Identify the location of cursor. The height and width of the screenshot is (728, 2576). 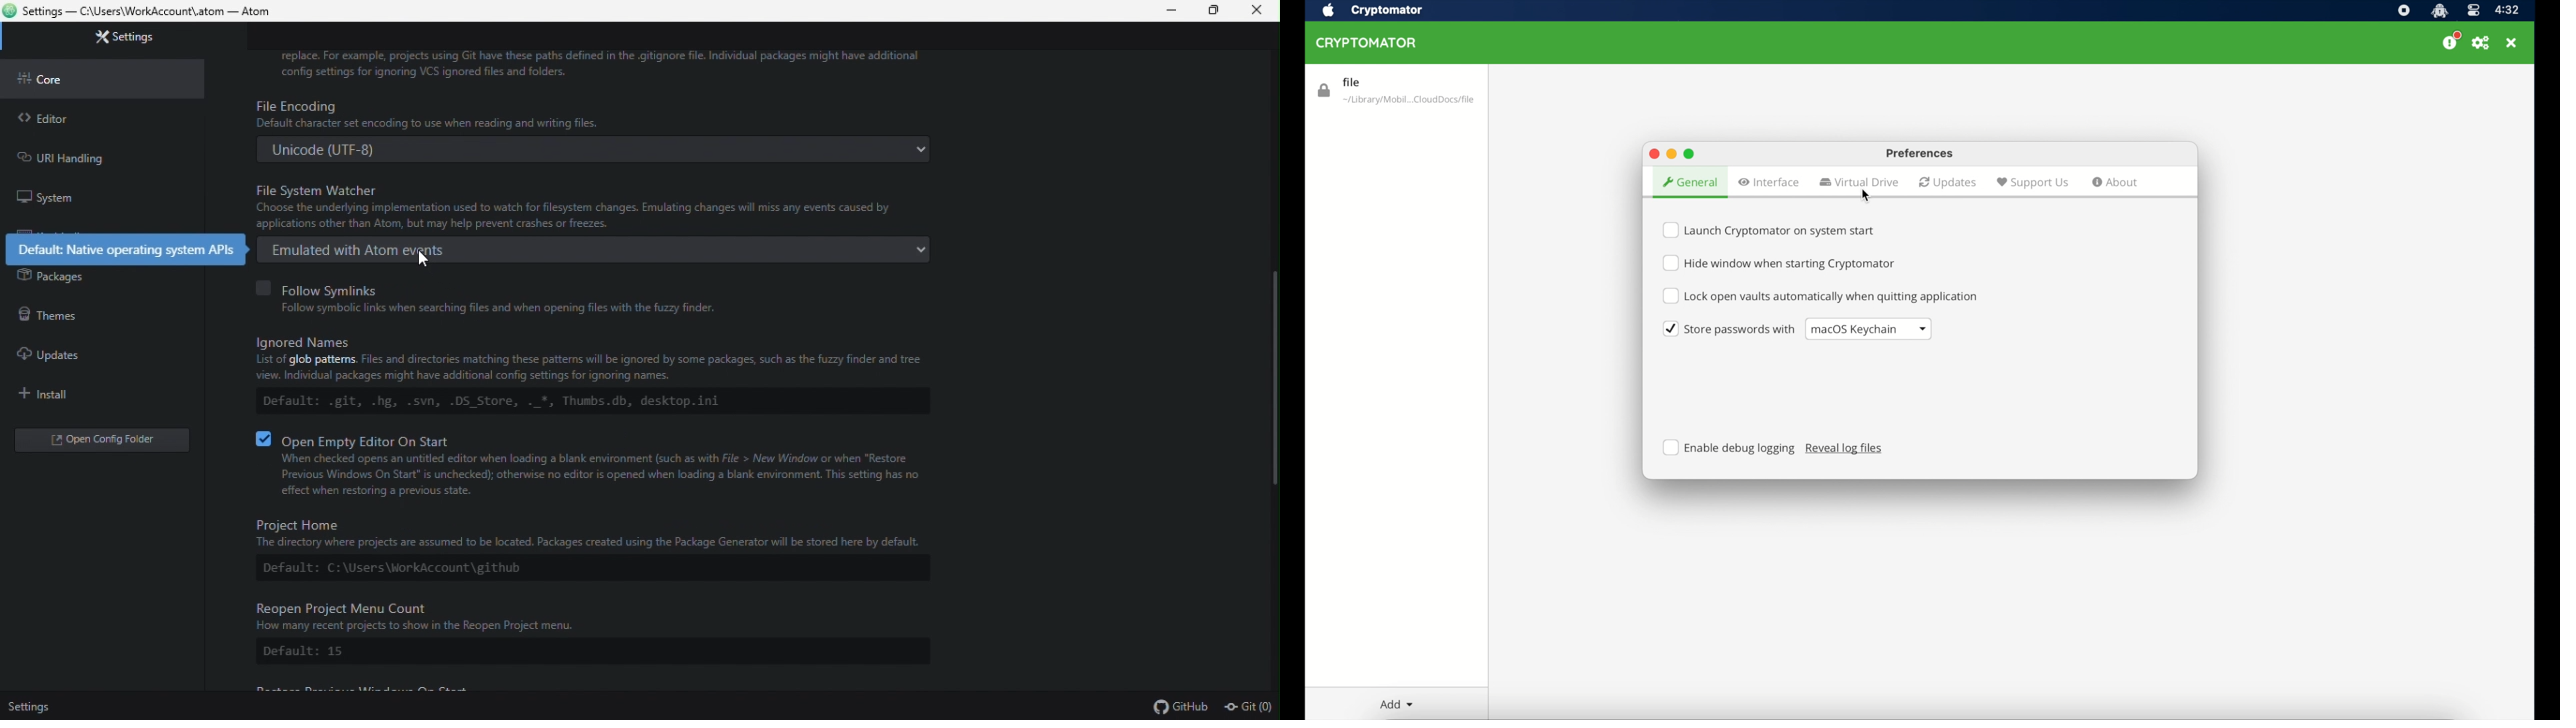
(420, 258).